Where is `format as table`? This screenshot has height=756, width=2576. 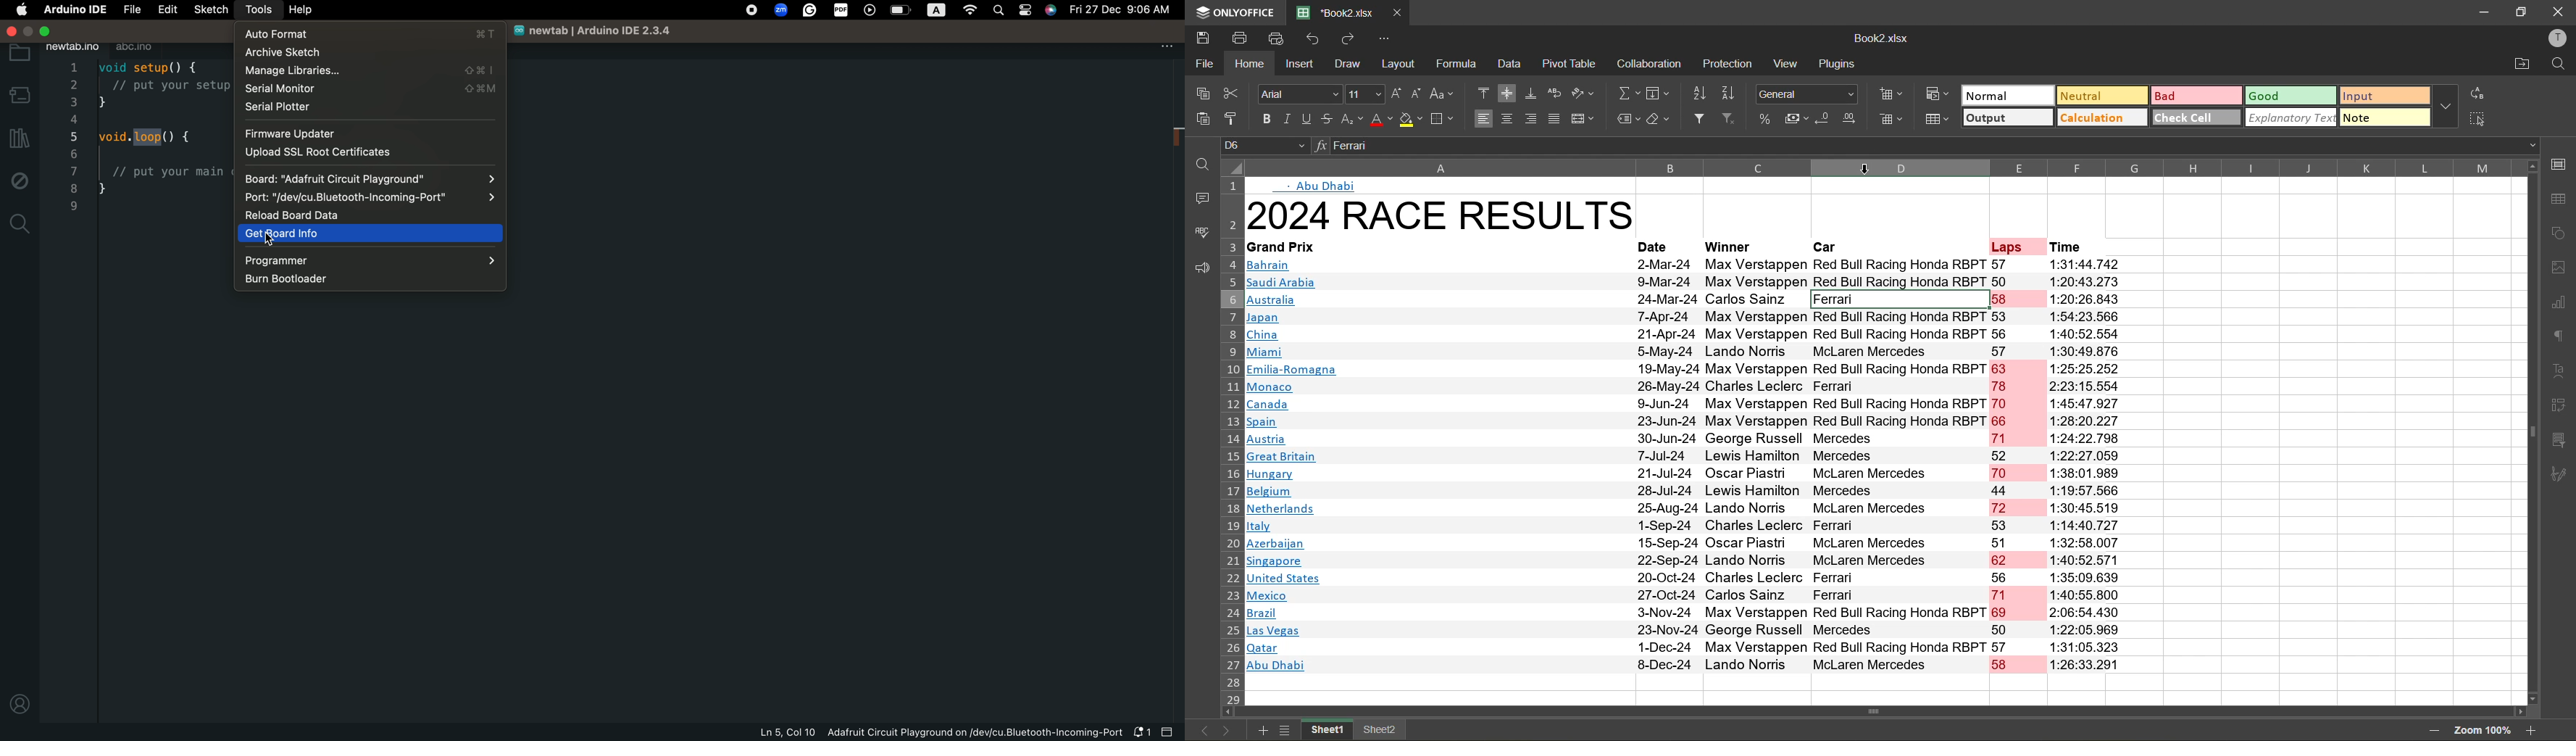 format as table is located at coordinates (1941, 117).